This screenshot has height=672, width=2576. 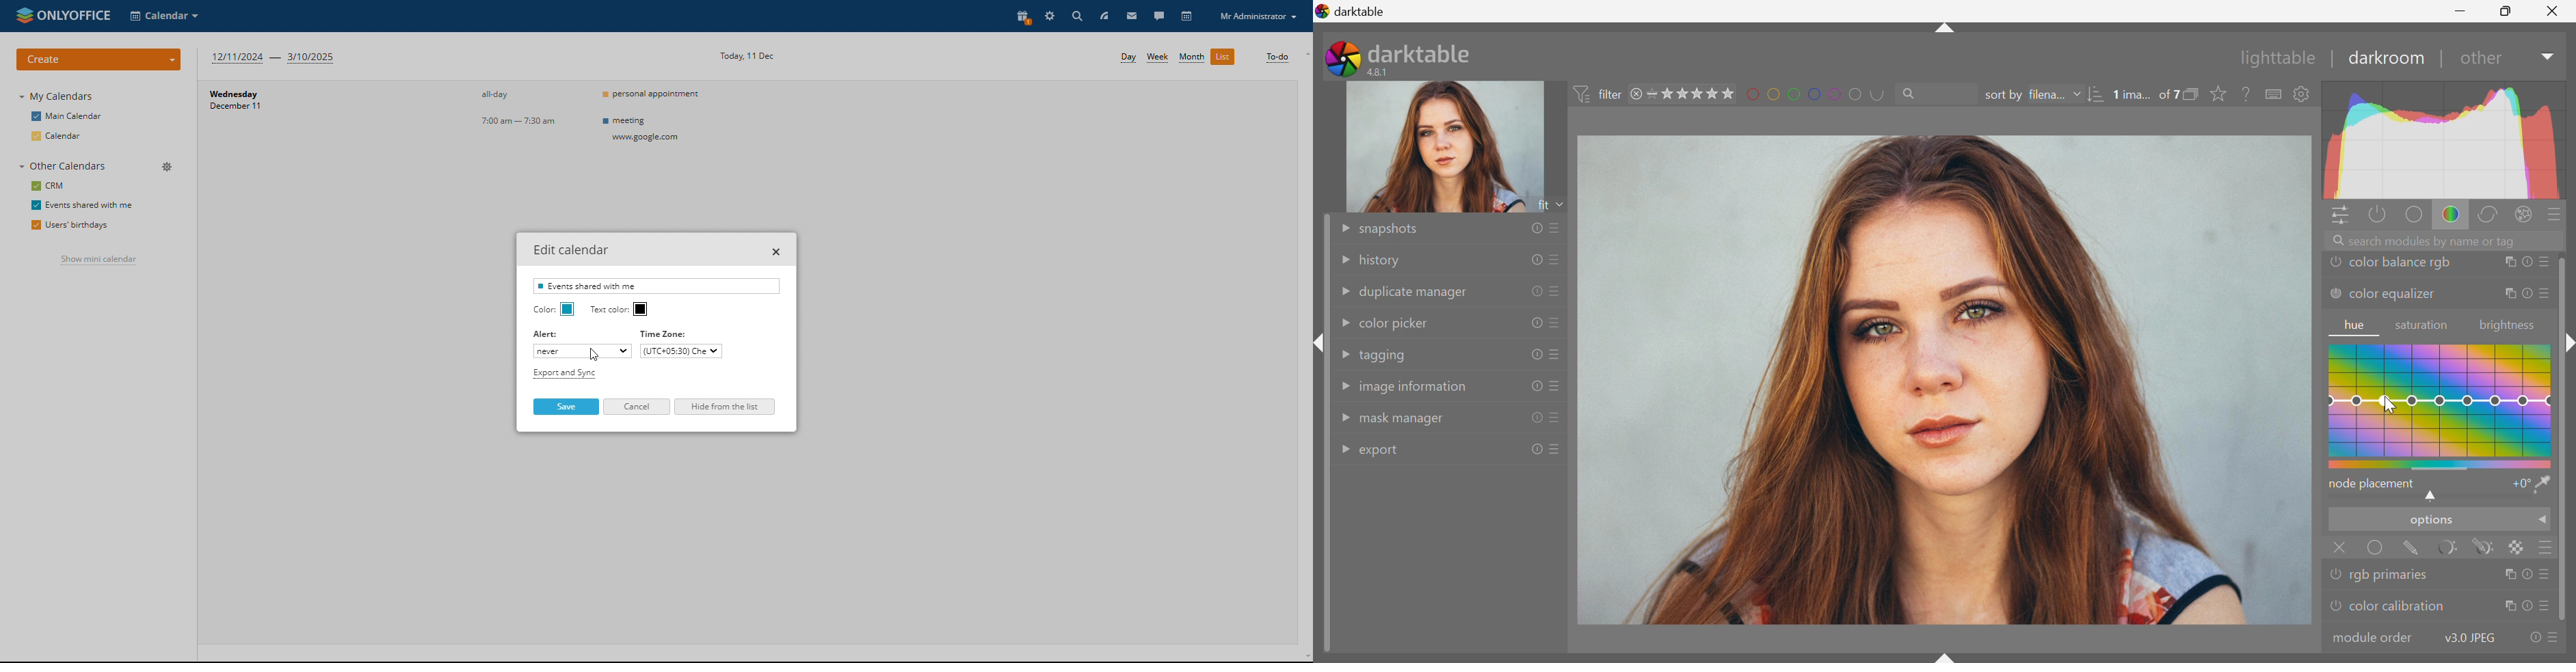 What do you see at coordinates (2467, 638) in the screenshot?
I see `v3.0 JPEG` at bounding box center [2467, 638].